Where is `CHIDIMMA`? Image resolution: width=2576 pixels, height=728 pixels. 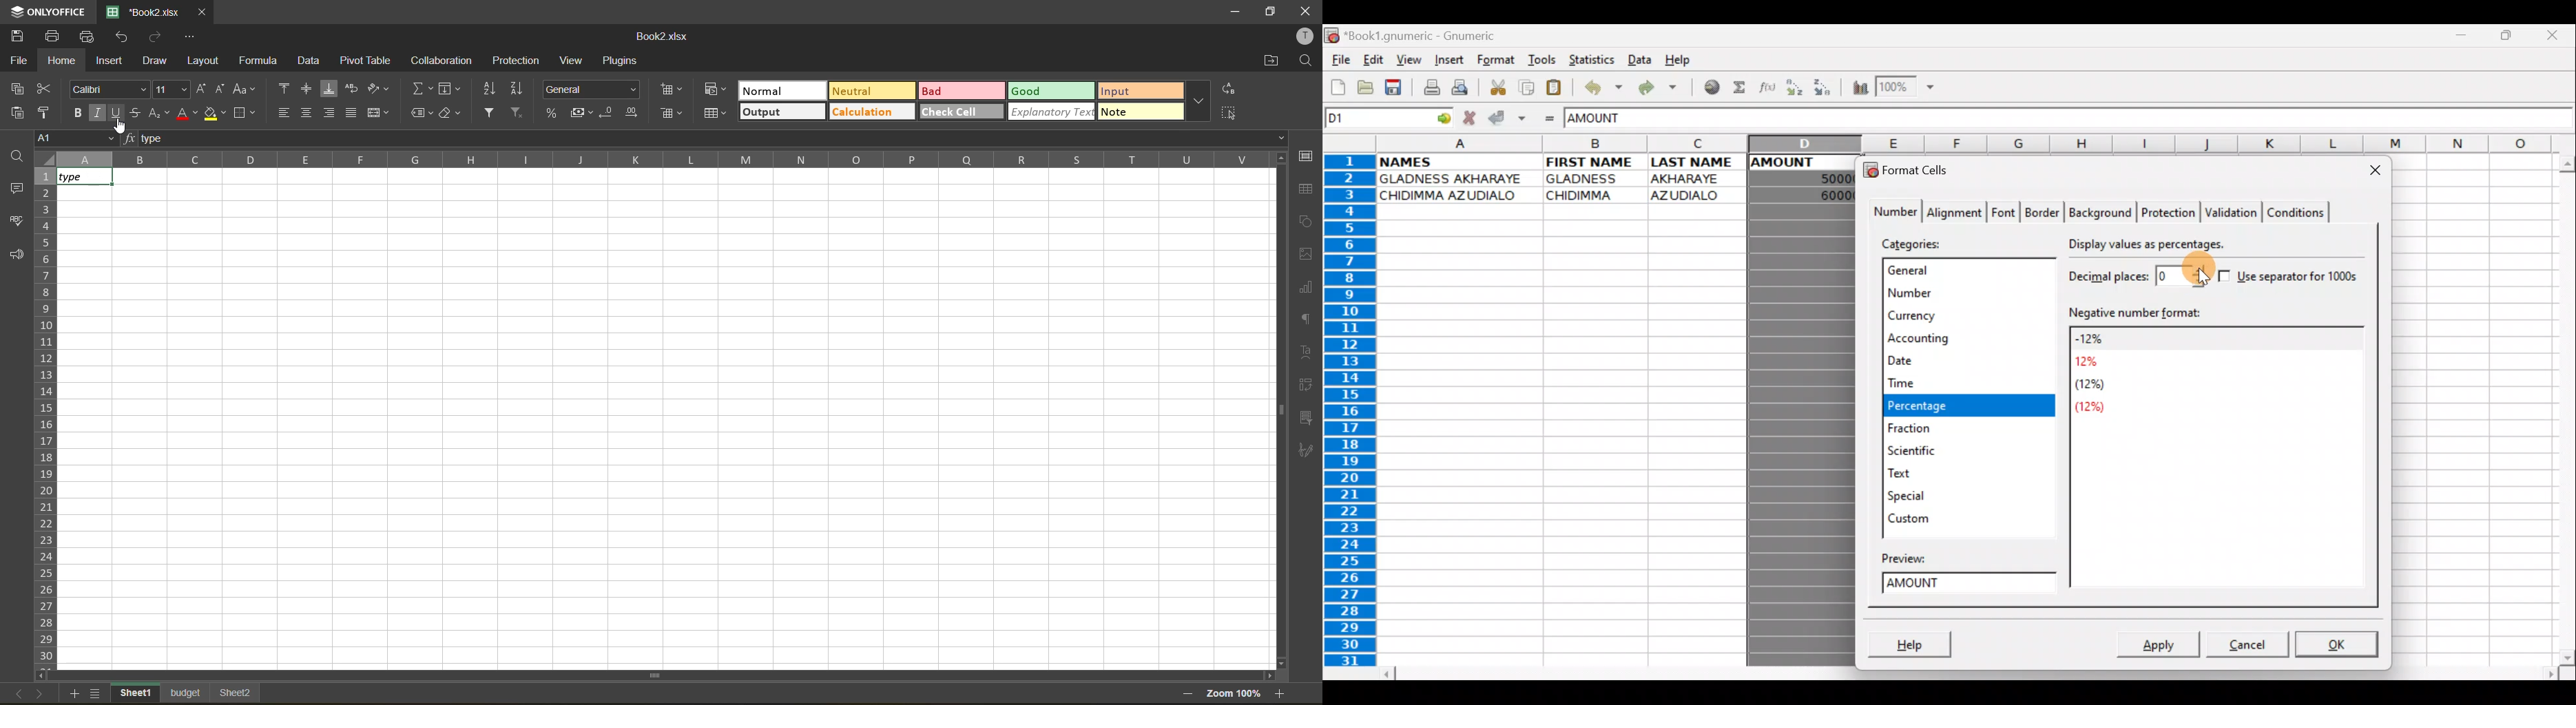 CHIDIMMA is located at coordinates (1588, 196).